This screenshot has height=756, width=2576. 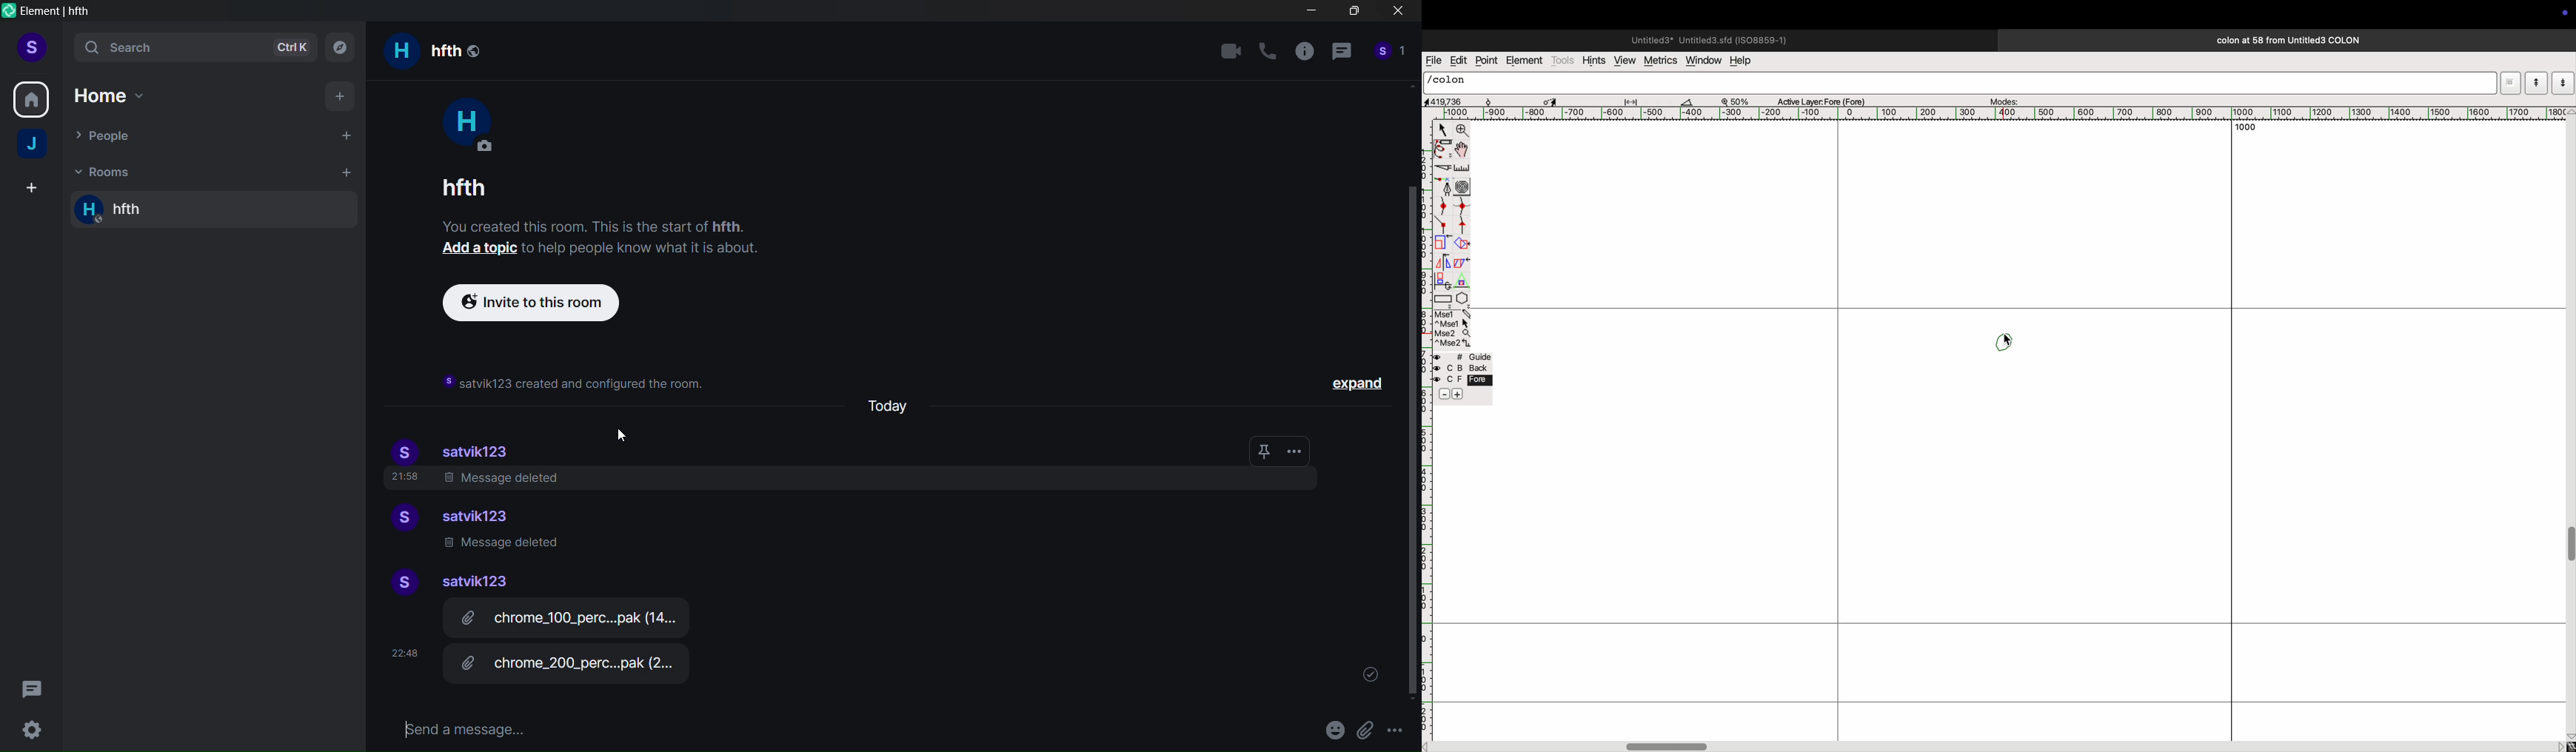 What do you see at coordinates (110, 137) in the screenshot?
I see `people` at bounding box center [110, 137].